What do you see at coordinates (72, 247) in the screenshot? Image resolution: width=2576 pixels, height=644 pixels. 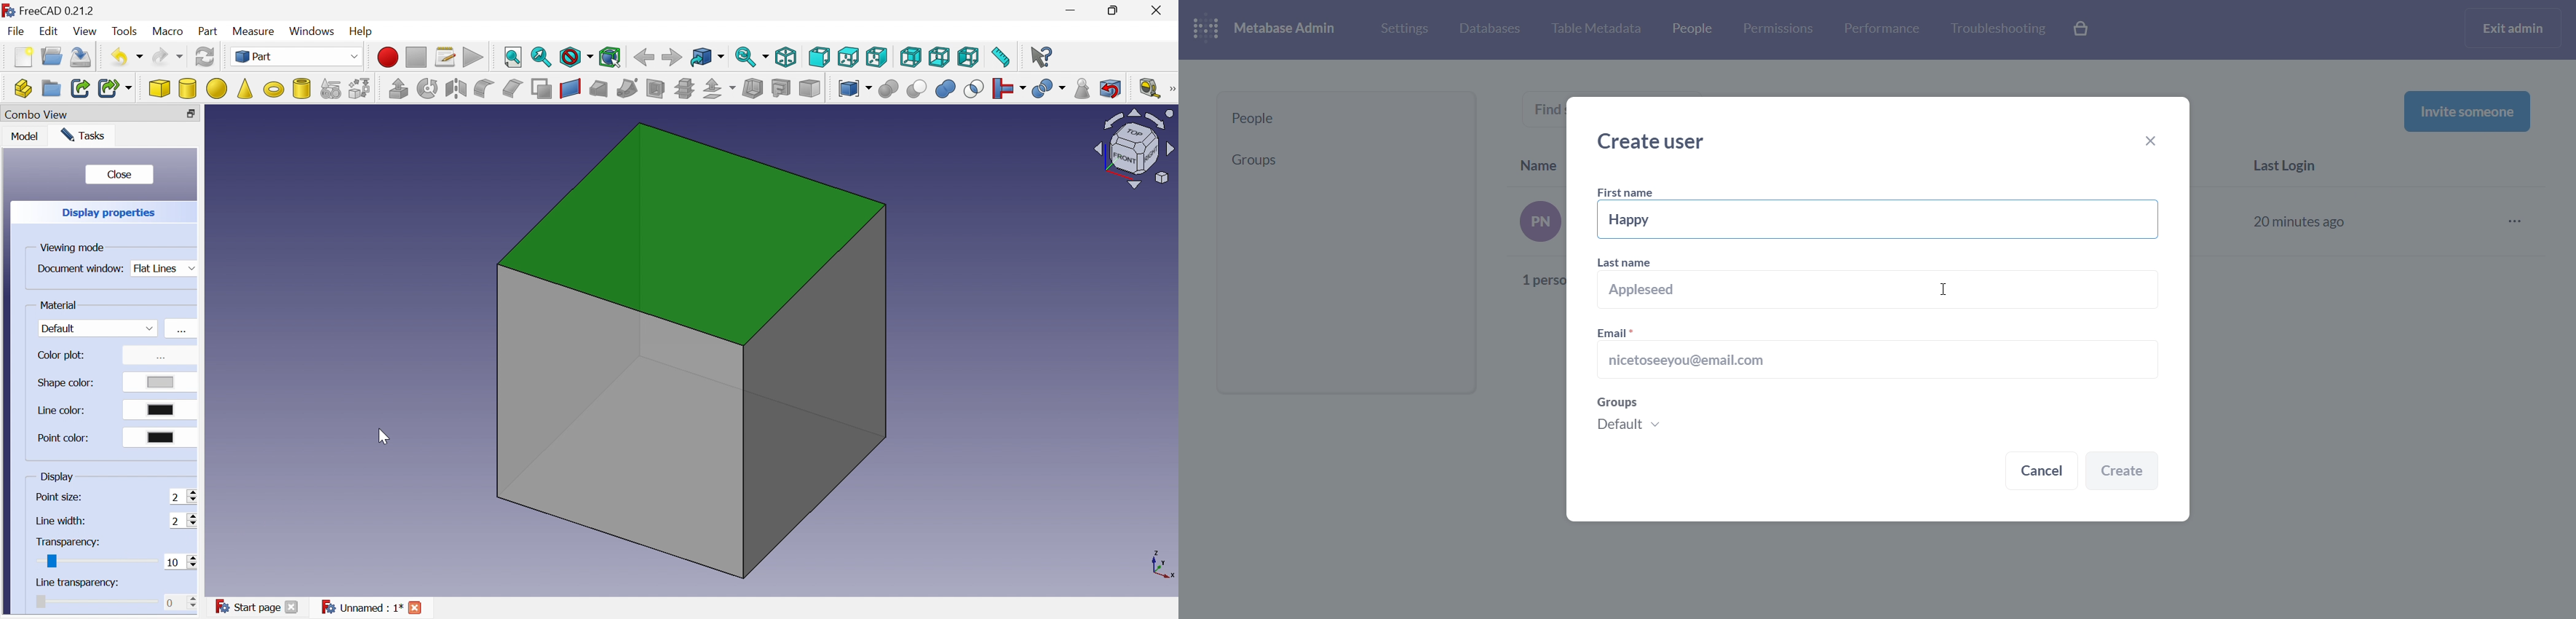 I see `Viewing mode` at bounding box center [72, 247].